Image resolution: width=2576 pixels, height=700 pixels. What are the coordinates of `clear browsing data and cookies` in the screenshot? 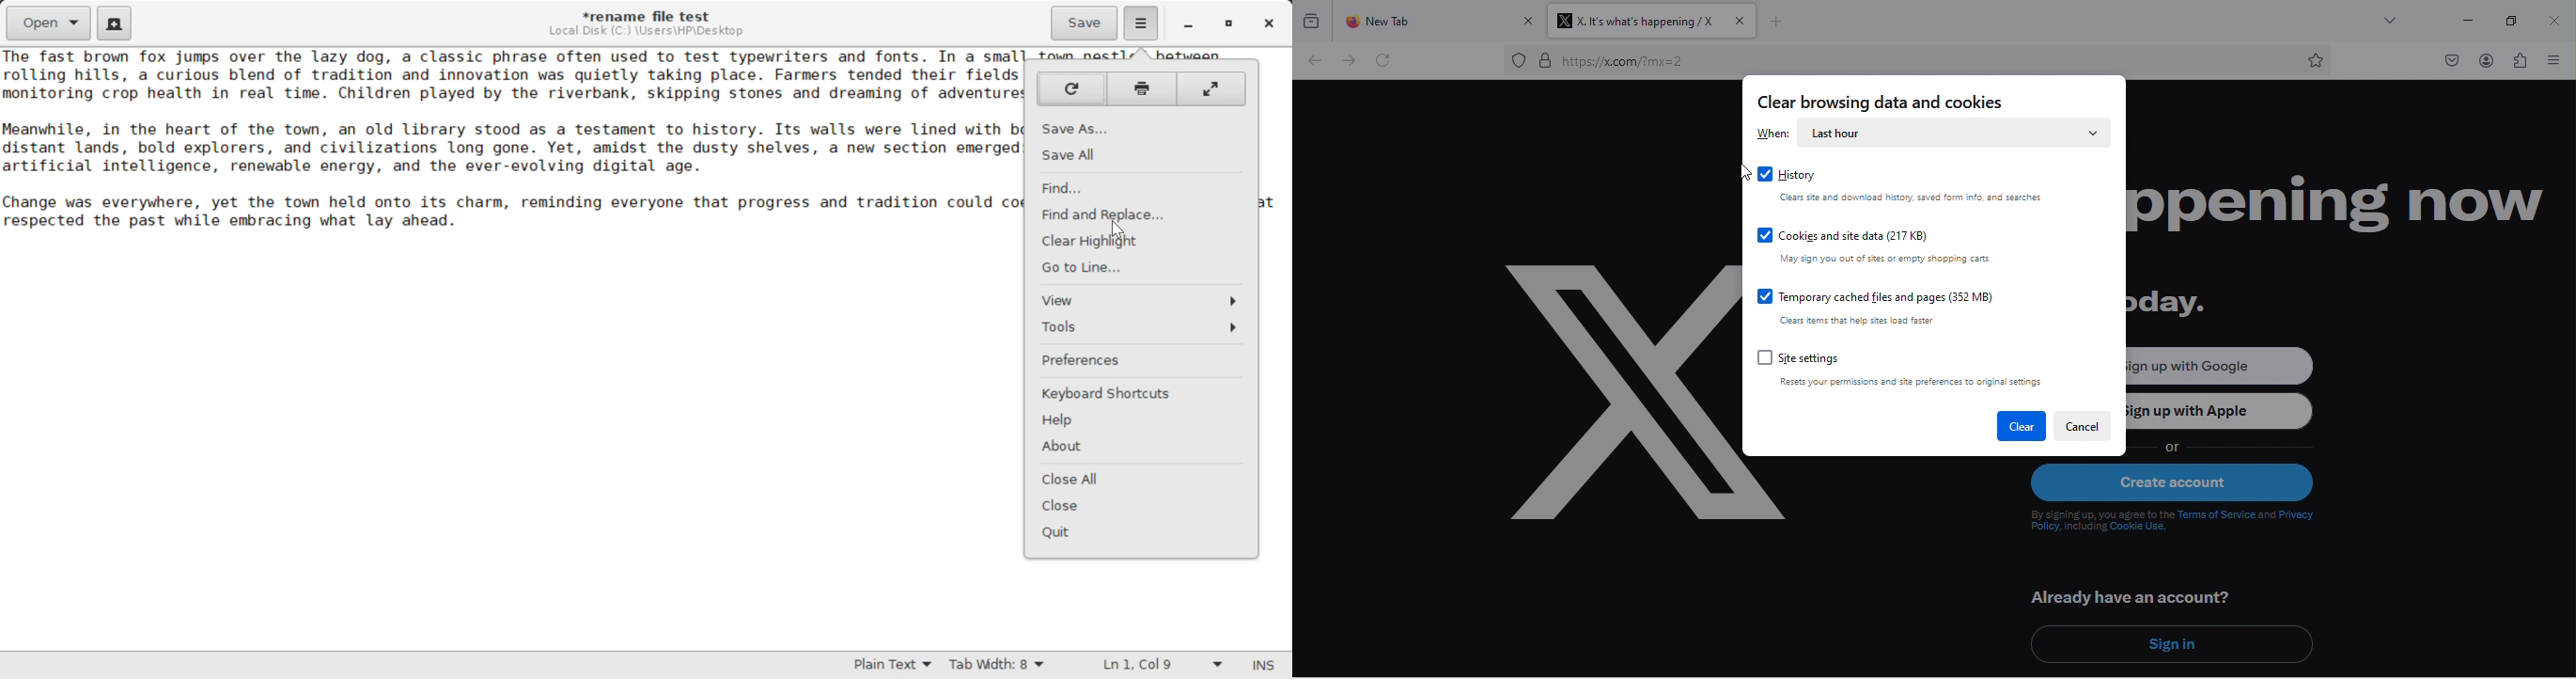 It's located at (1881, 100).